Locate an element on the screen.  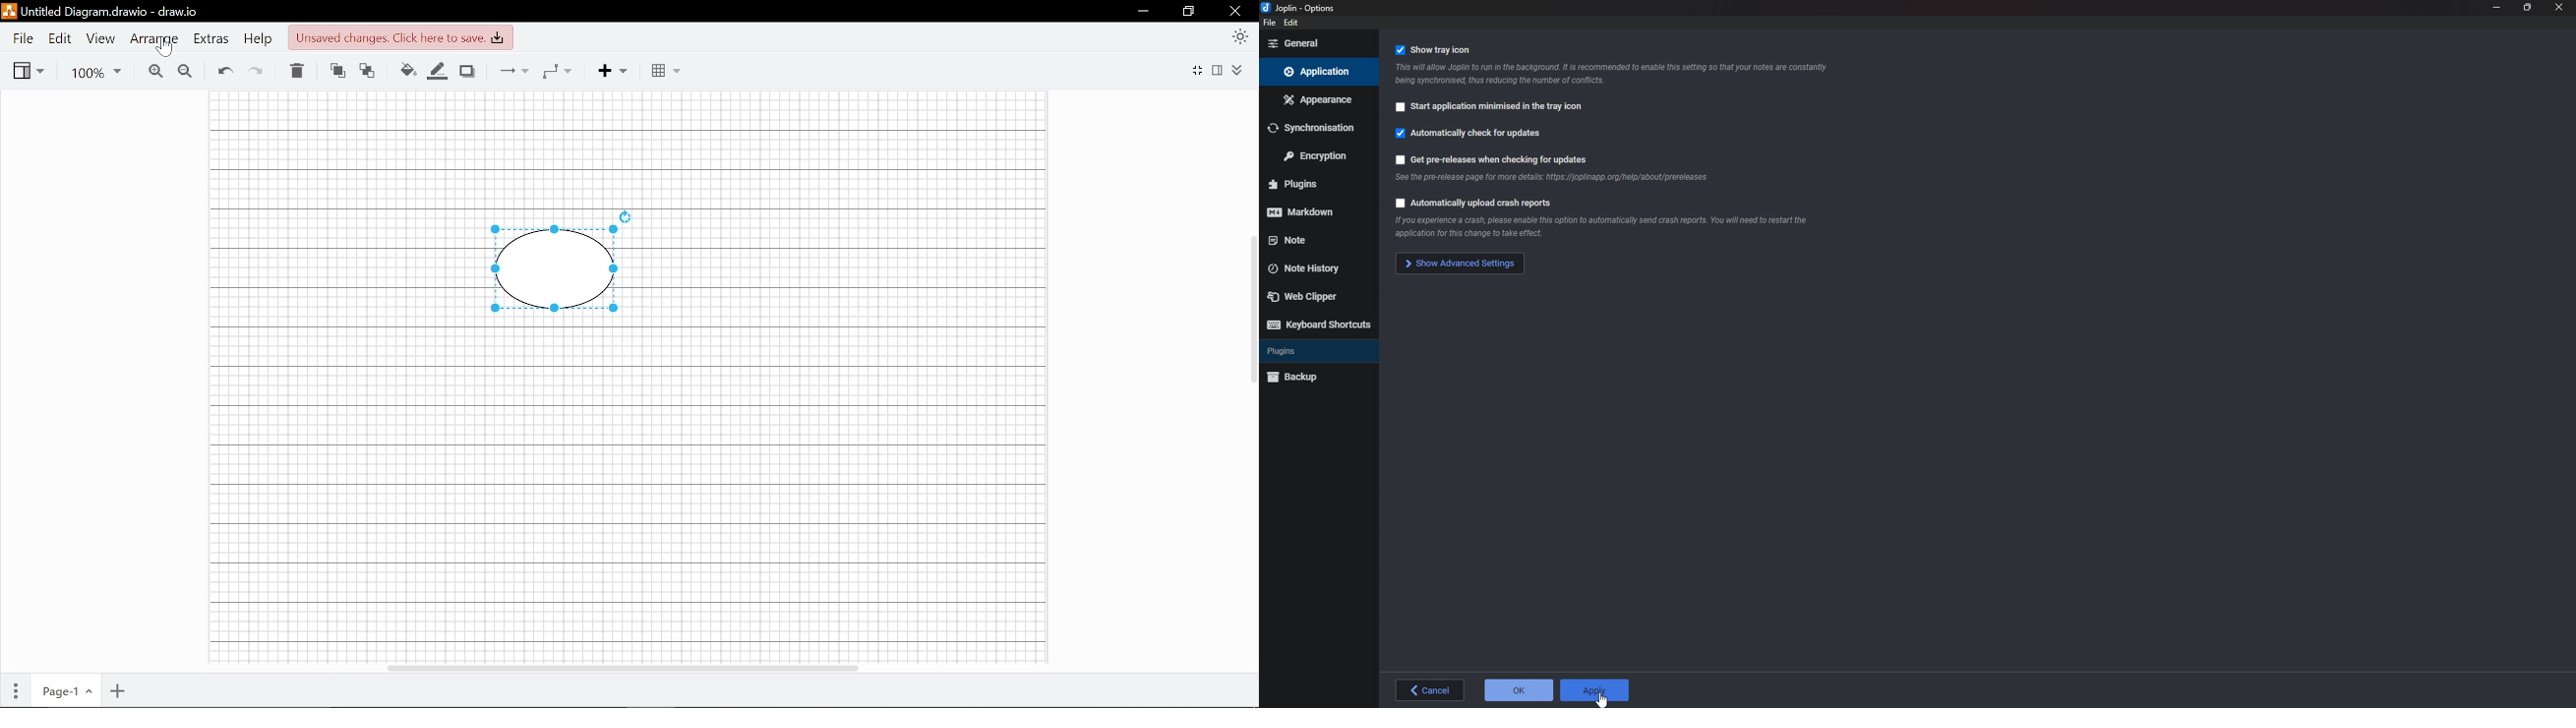
Show Tray icon is located at coordinates (1442, 49).